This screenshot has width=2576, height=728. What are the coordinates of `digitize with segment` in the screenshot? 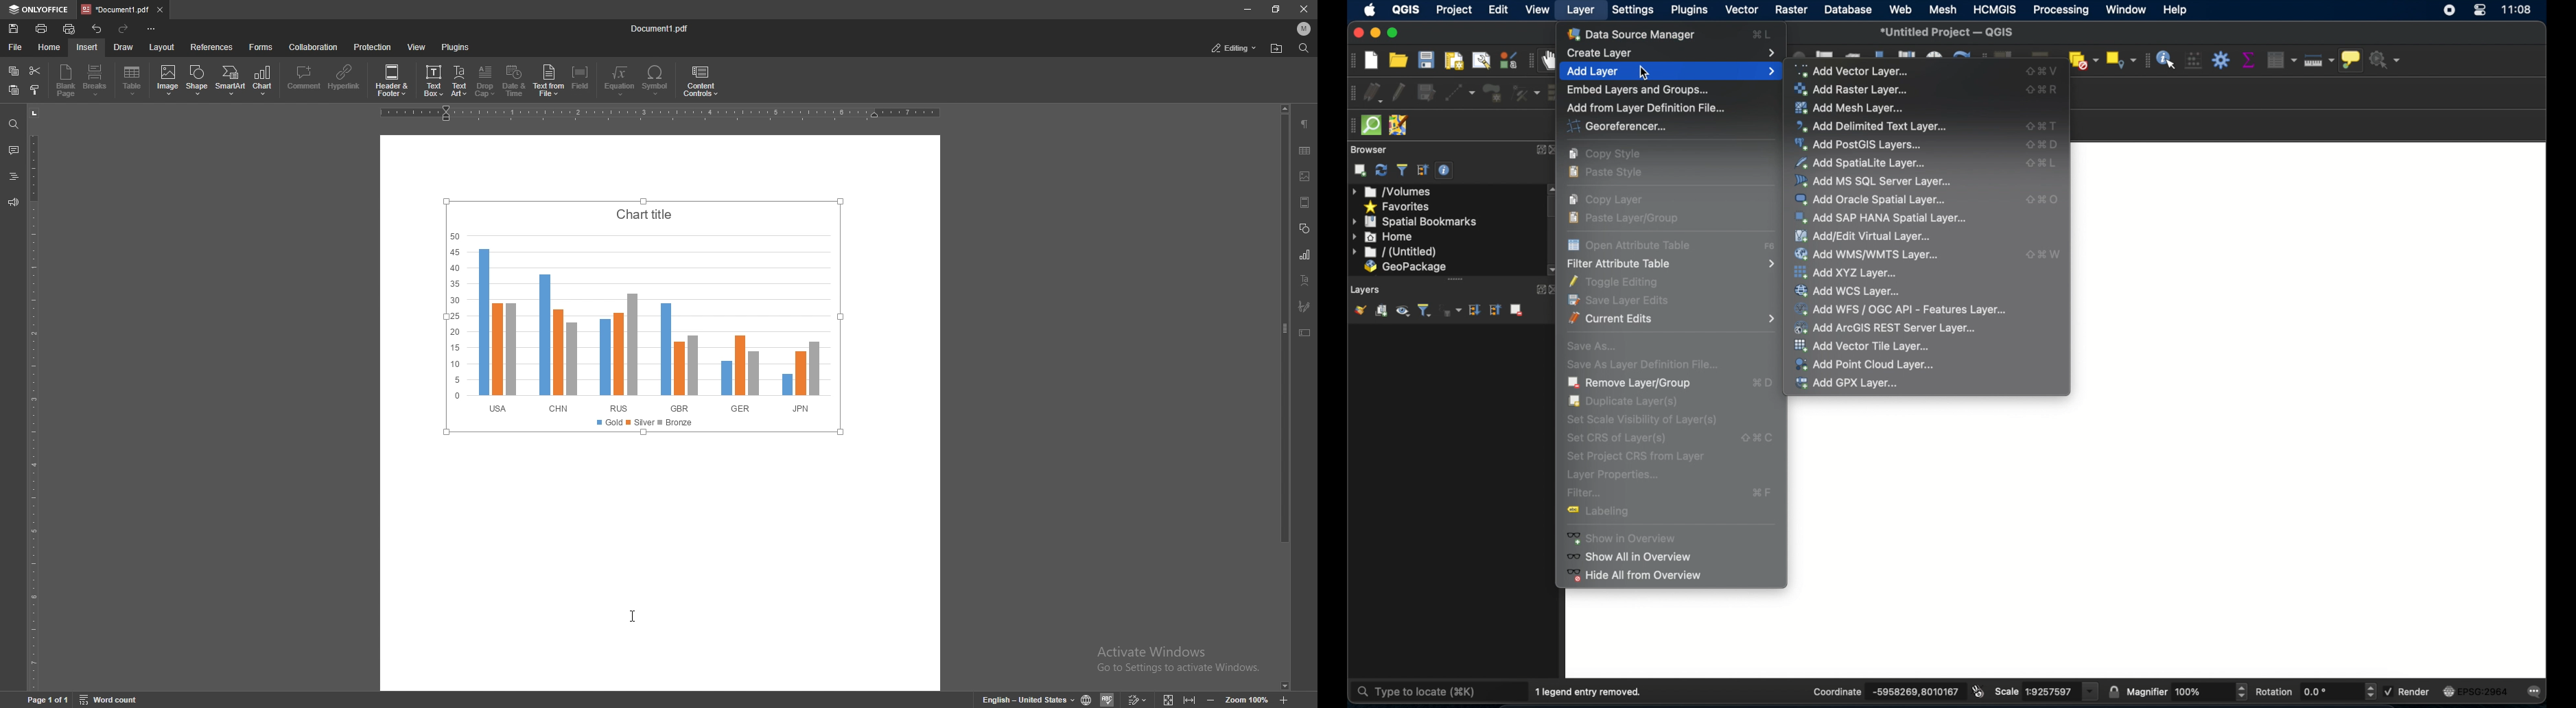 It's located at (1460, 92).